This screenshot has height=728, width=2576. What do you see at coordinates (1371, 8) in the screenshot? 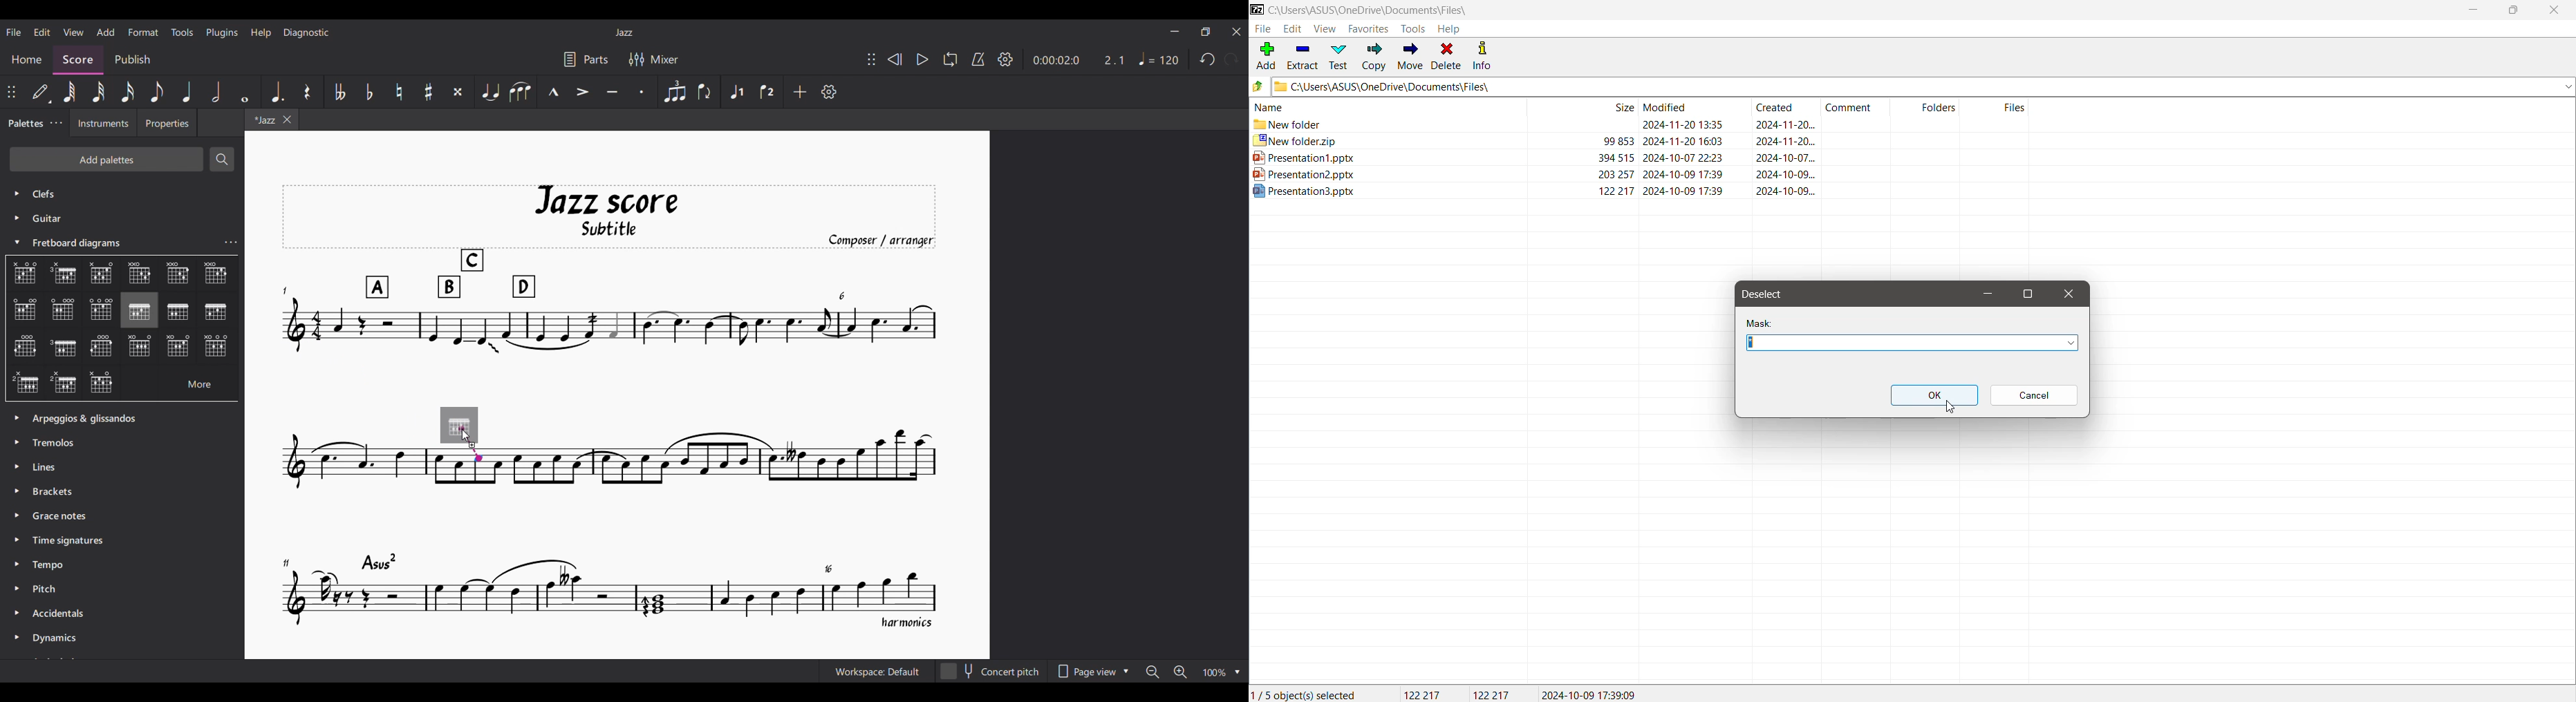
I see `Current Folder Path` at bounding box center [1371, 8].